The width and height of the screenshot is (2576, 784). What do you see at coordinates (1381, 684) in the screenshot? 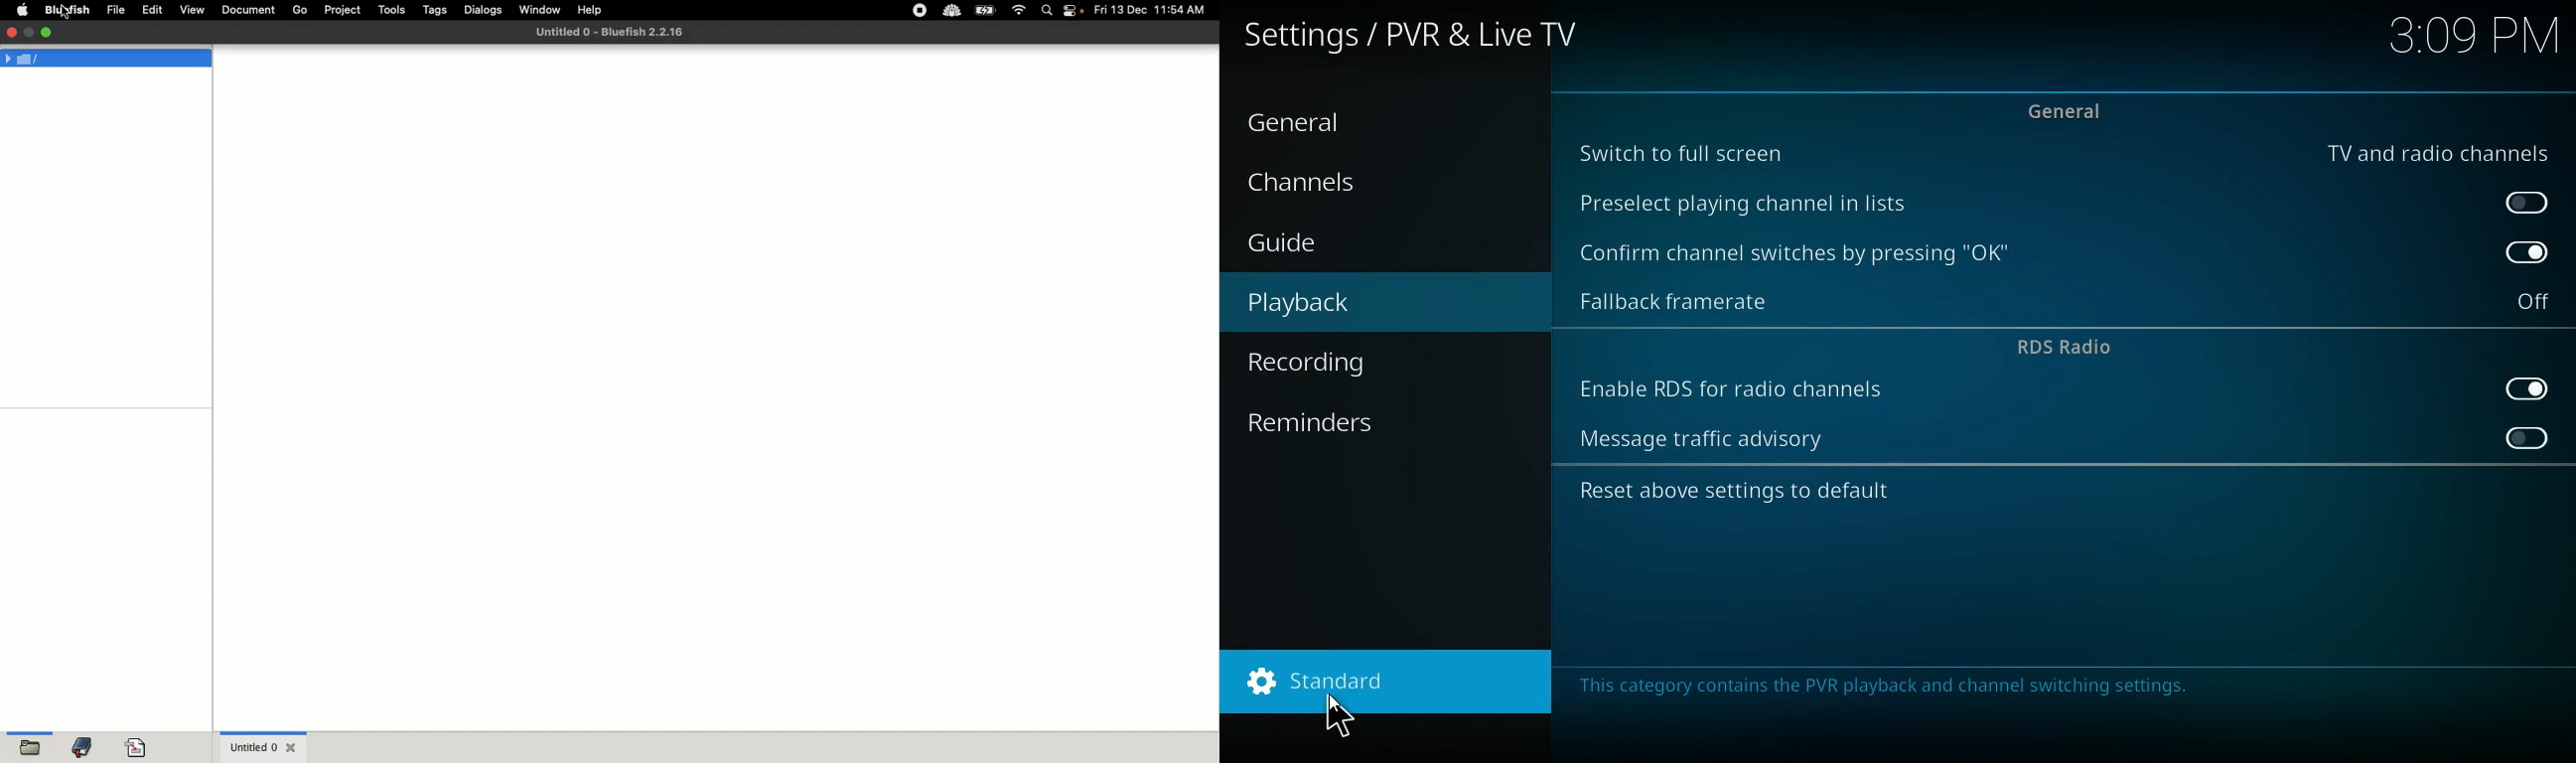
I see `standard` at bounding box center [1381, 684].